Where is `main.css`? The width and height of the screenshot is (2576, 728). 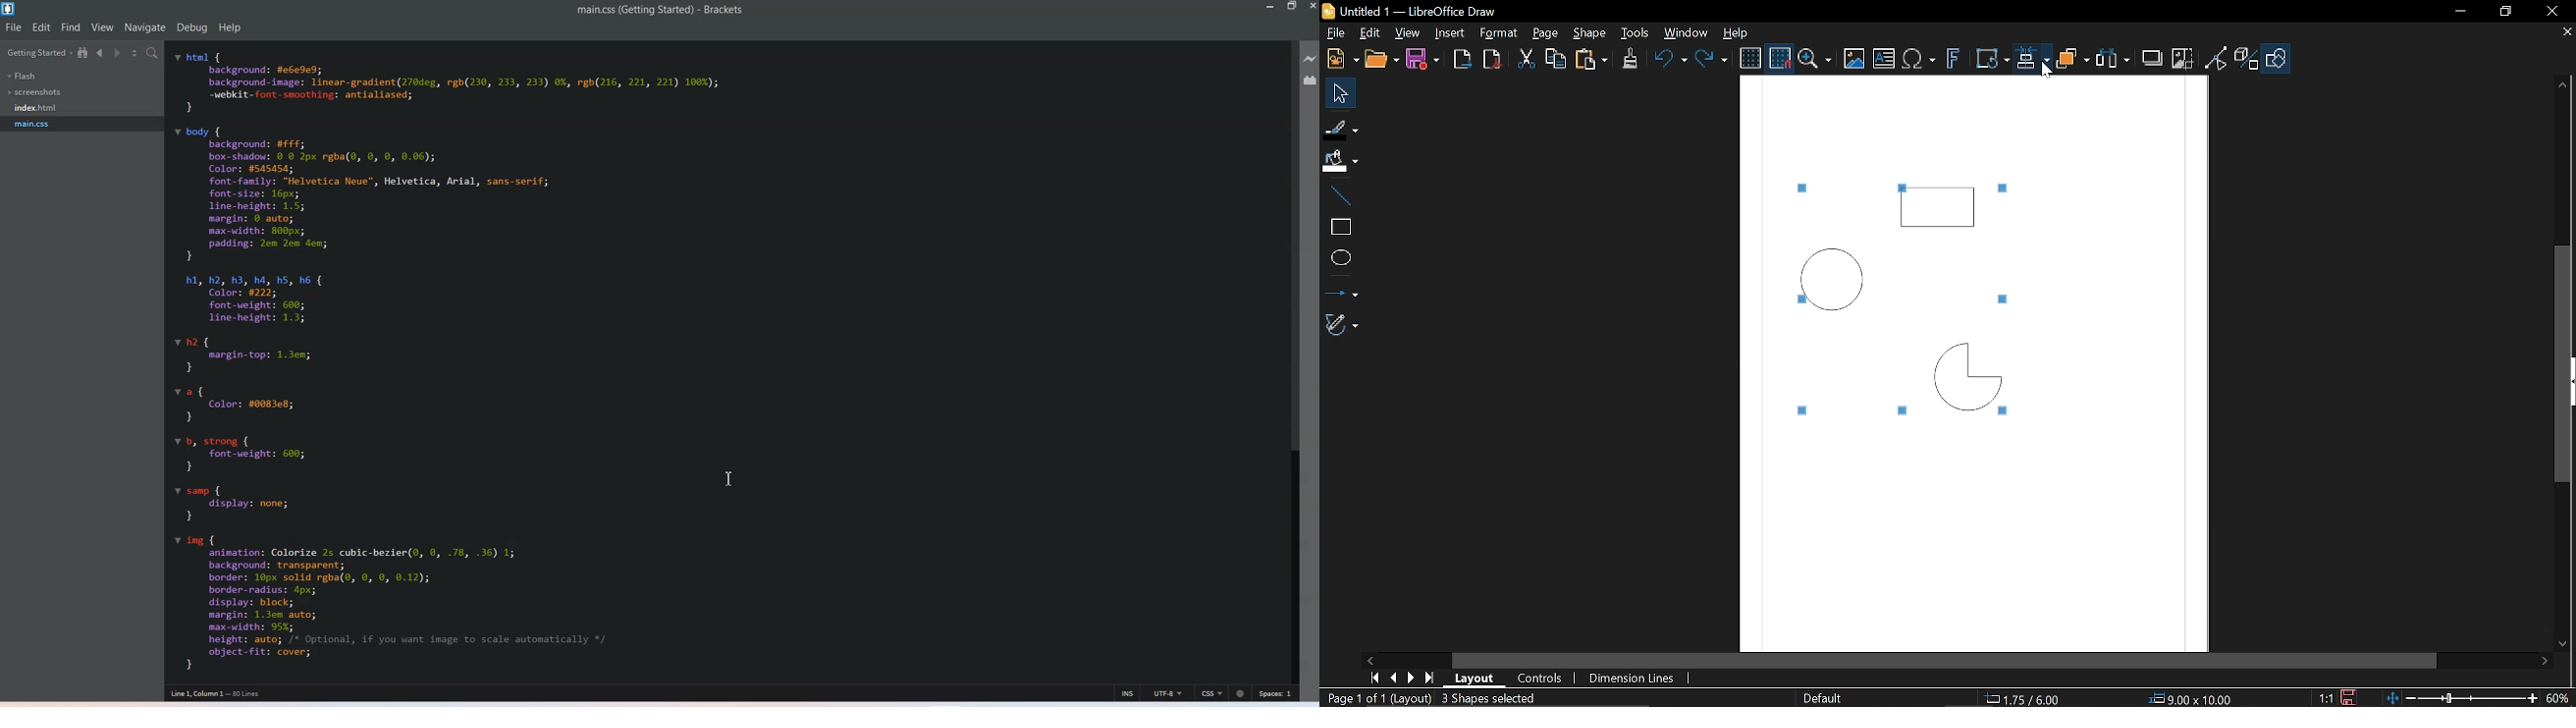
main.css is located at coordinates (36, 124).